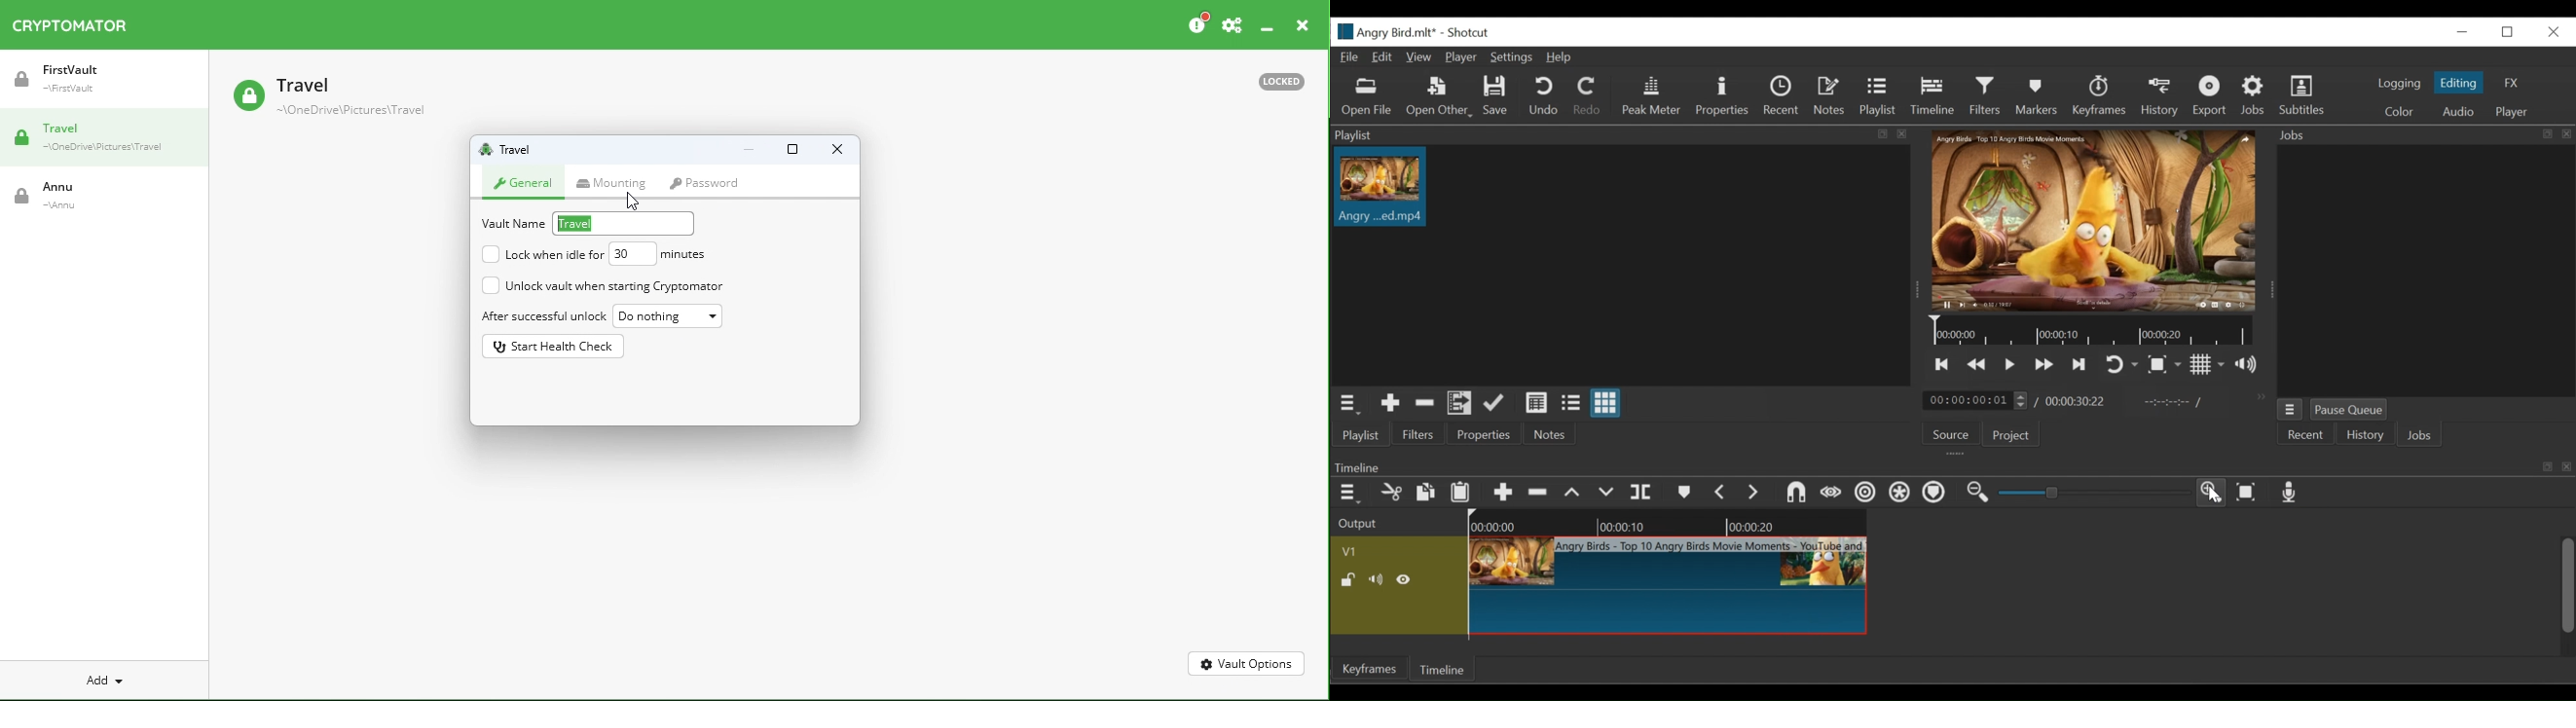 The image size is (2576, 728). Describe the element at coordinates (1364, 521) in the screenshot. I see `Output` at that location.